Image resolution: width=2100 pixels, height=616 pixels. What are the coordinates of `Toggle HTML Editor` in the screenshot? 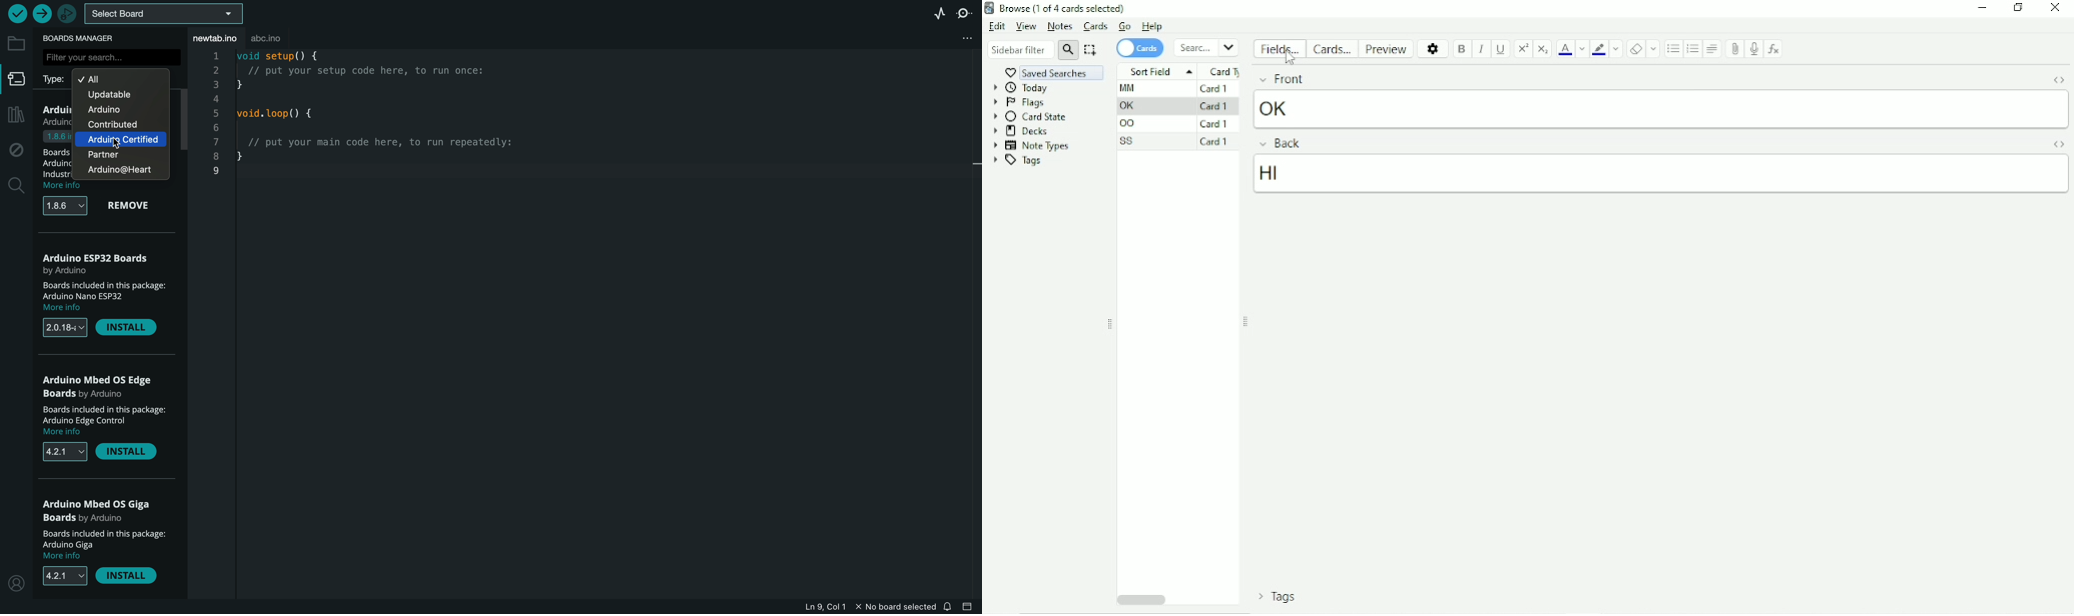 It's located at (2056, 144).